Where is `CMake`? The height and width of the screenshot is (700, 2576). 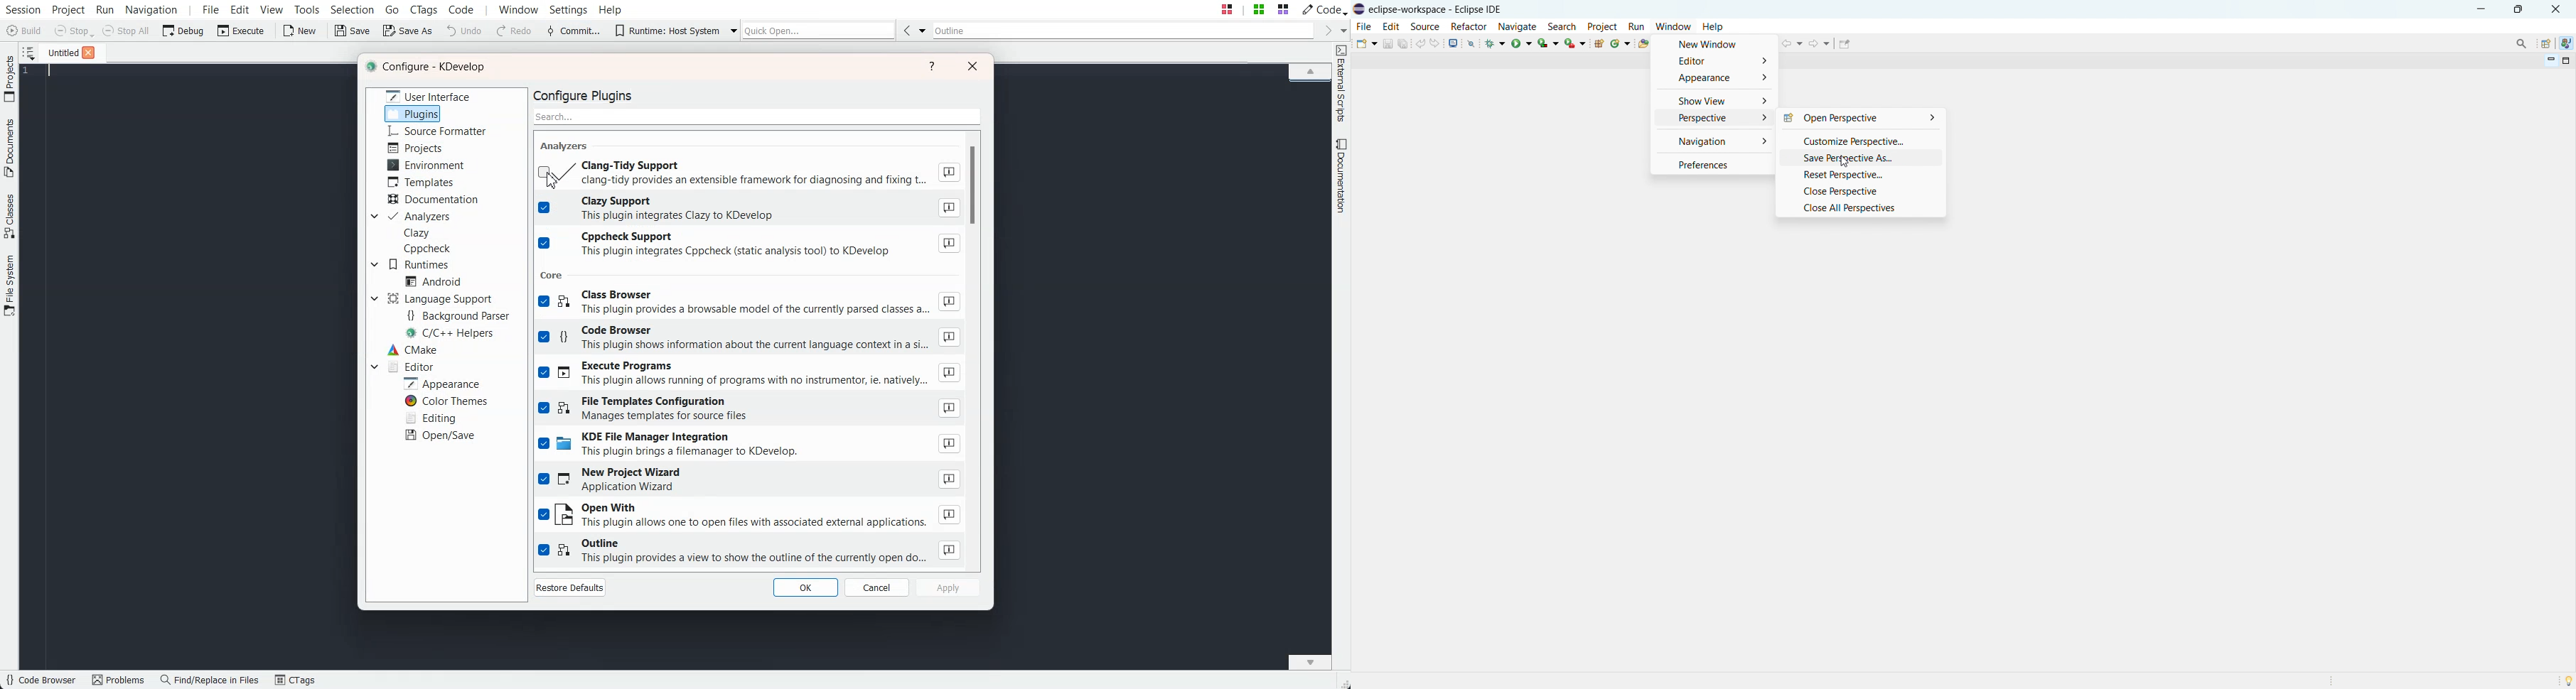 CMake is located at coordinates (412, 349).